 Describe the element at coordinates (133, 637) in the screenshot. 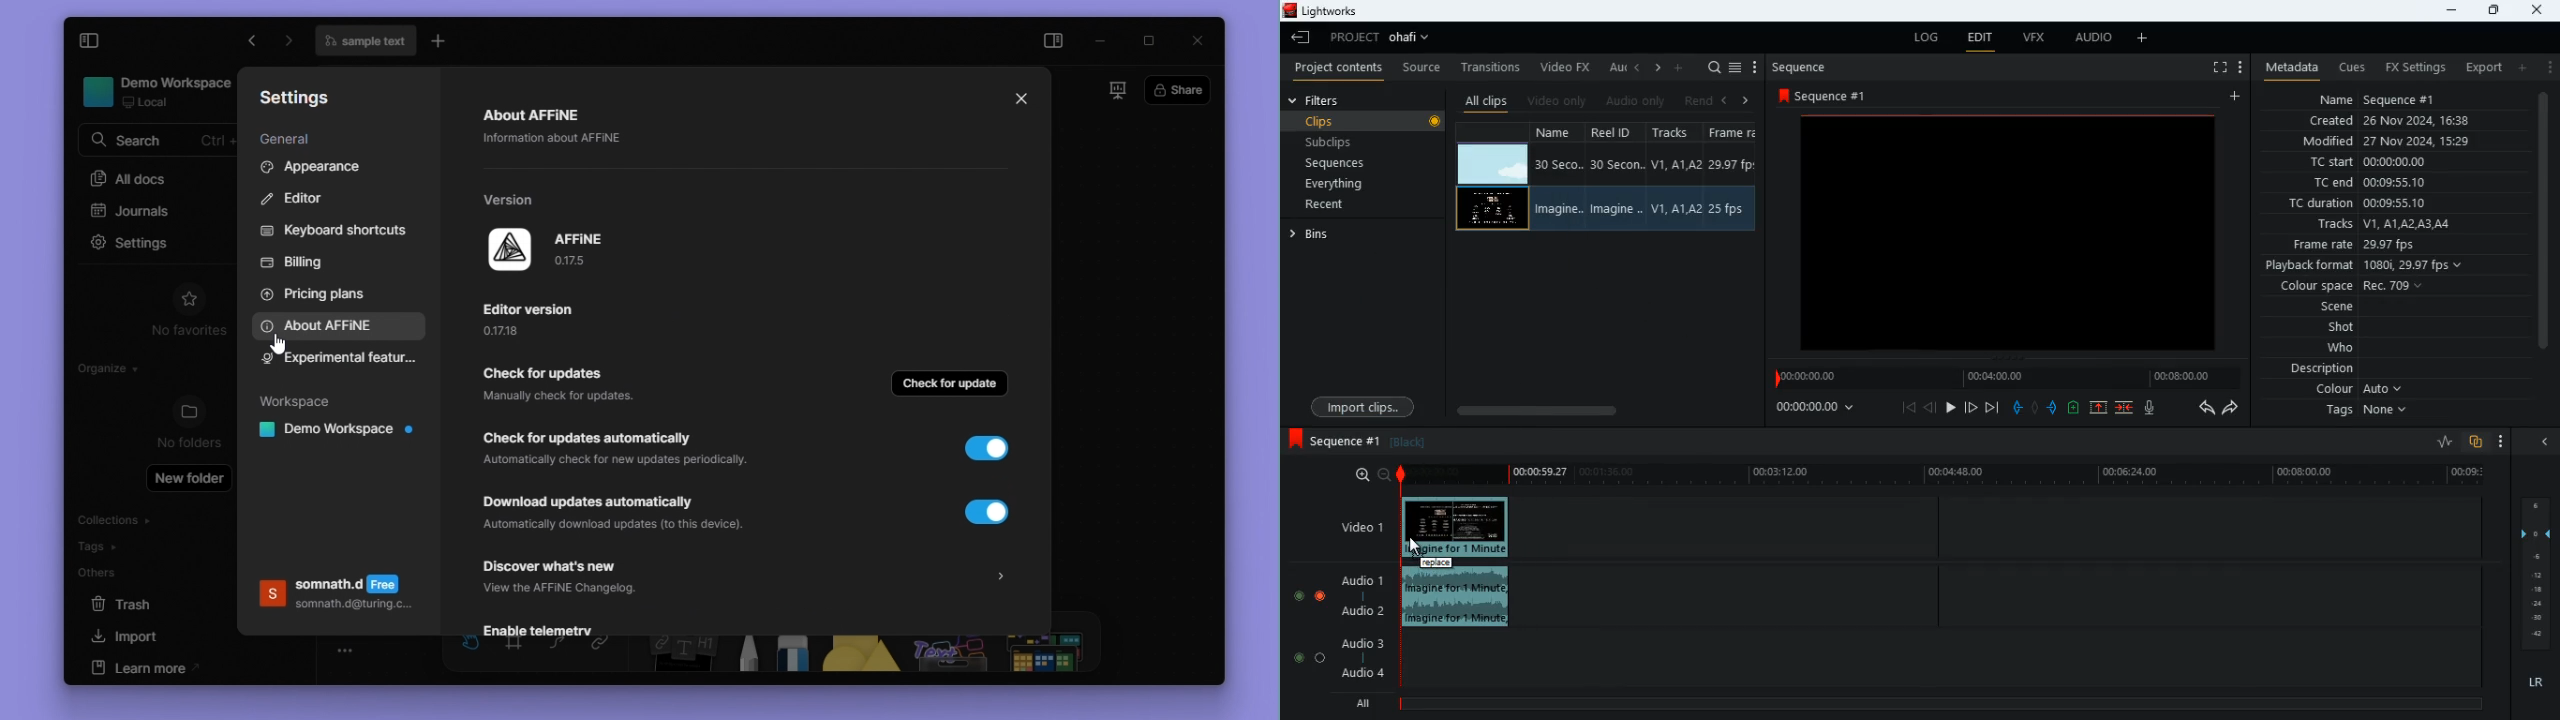

I see `import` at that location.